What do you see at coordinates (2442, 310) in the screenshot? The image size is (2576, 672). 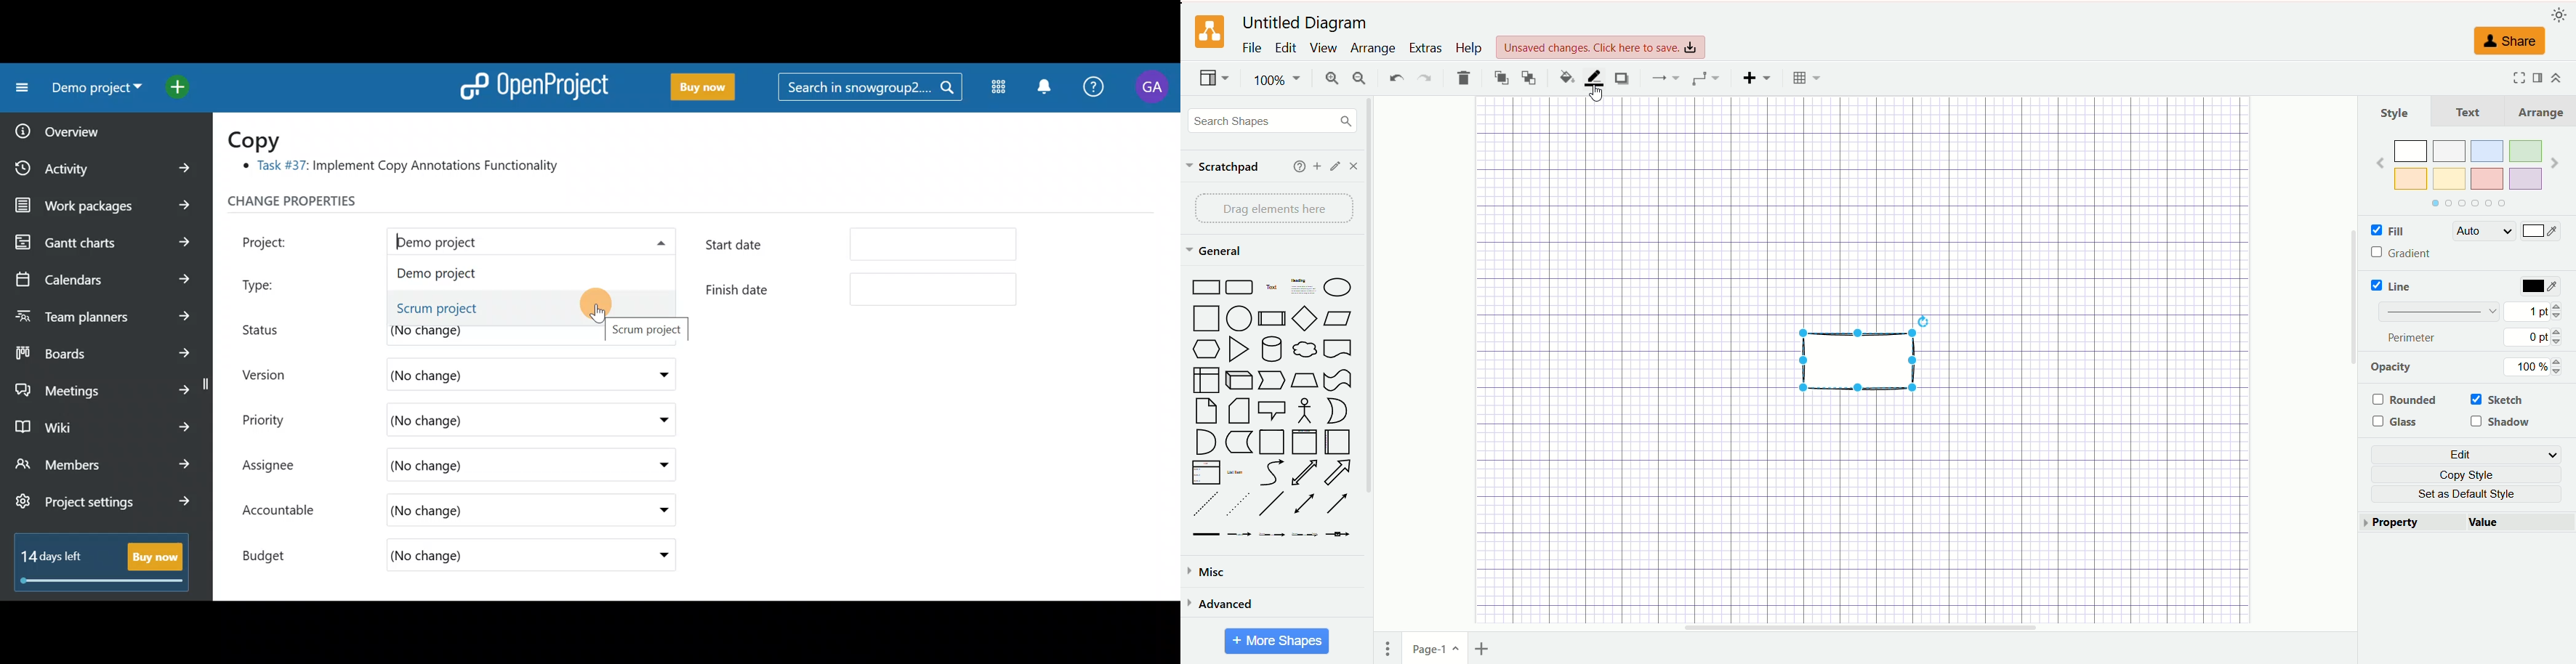 I see `pattern` at bounding box center [2442, 310].